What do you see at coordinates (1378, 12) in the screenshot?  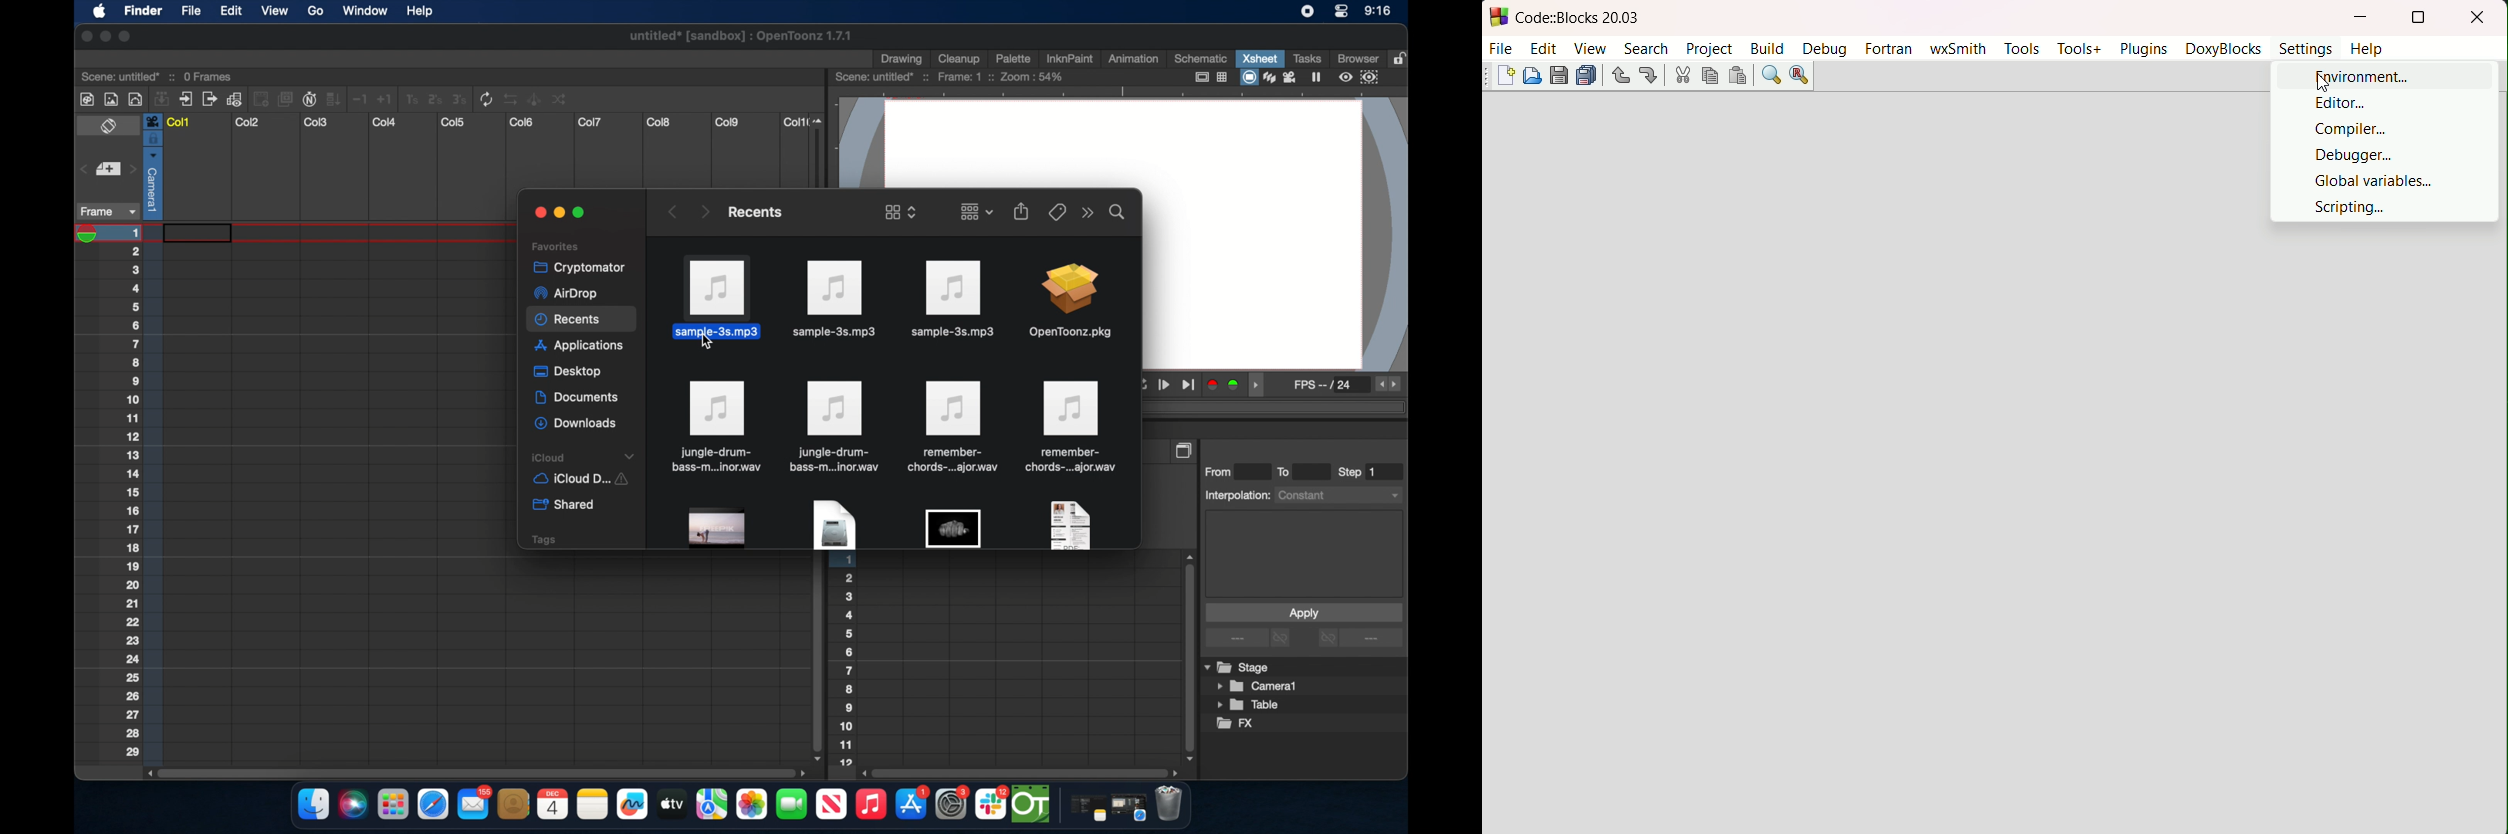 I see `time` at bounding box center [1378, 12].